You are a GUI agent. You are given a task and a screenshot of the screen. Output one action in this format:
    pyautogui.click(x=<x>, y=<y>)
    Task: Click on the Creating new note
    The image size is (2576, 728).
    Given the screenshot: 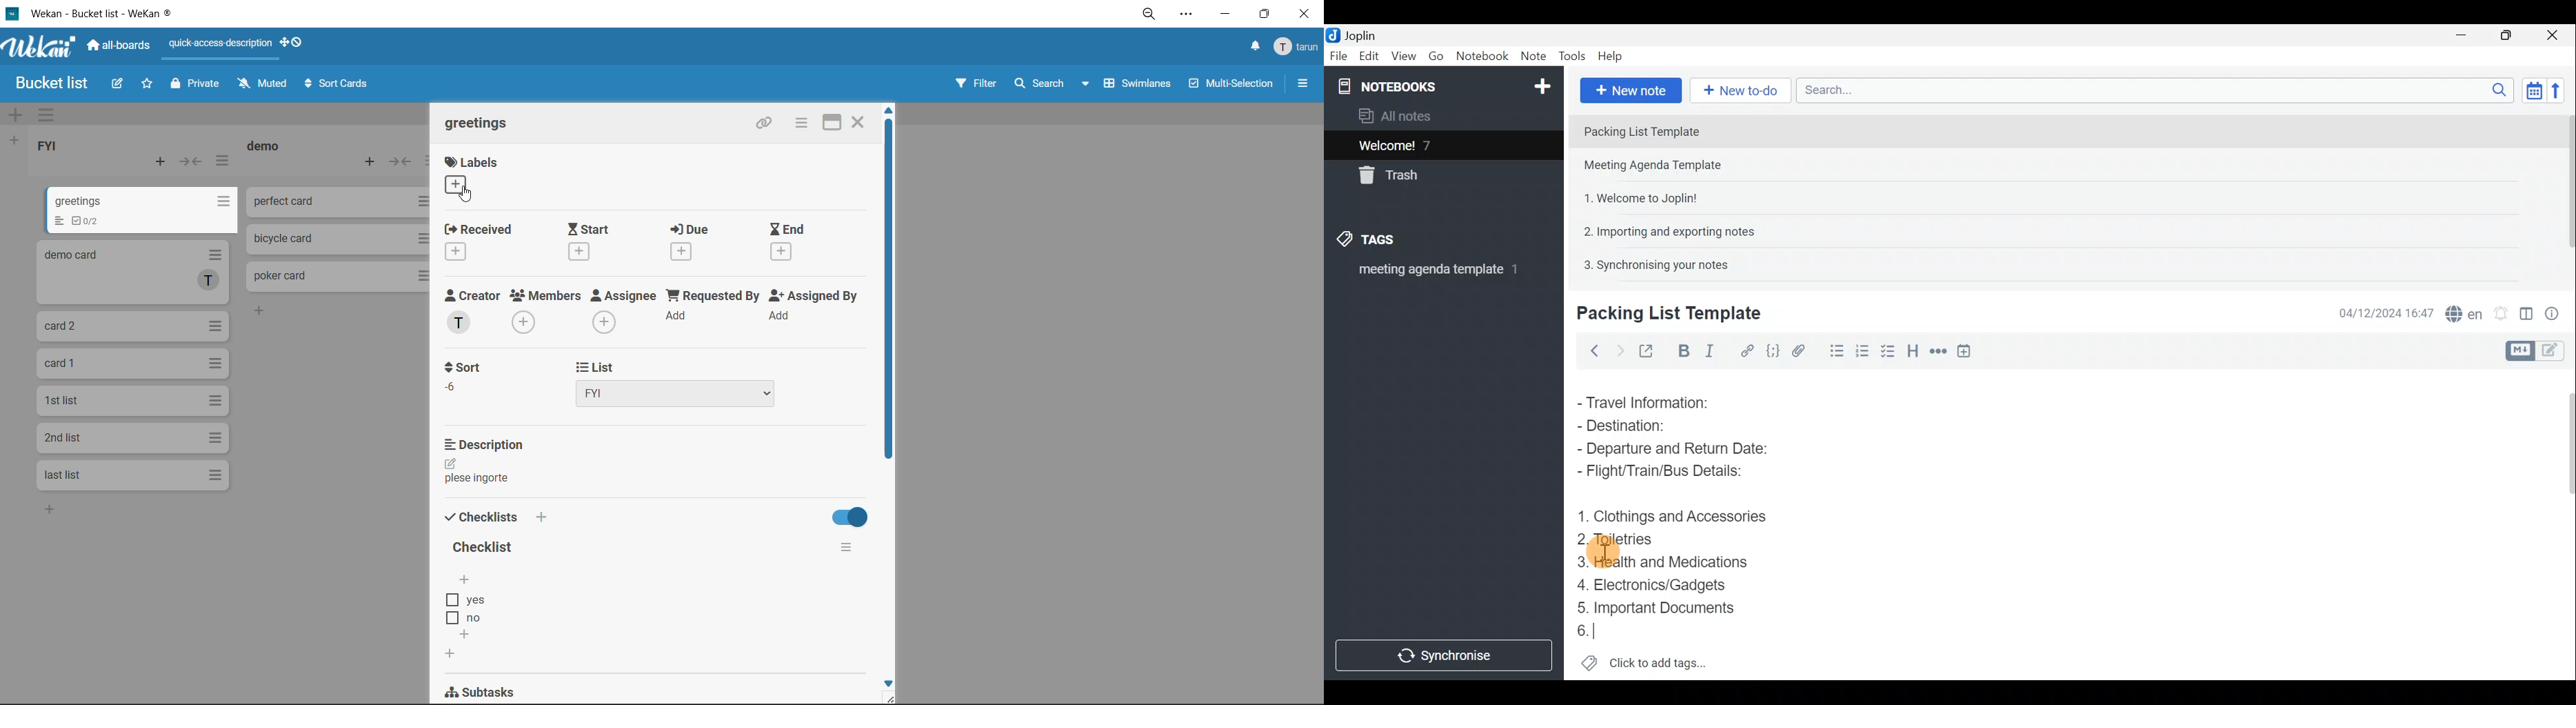 What is the action you would take?
    pyautogui.click(x=1661, y=314)
    